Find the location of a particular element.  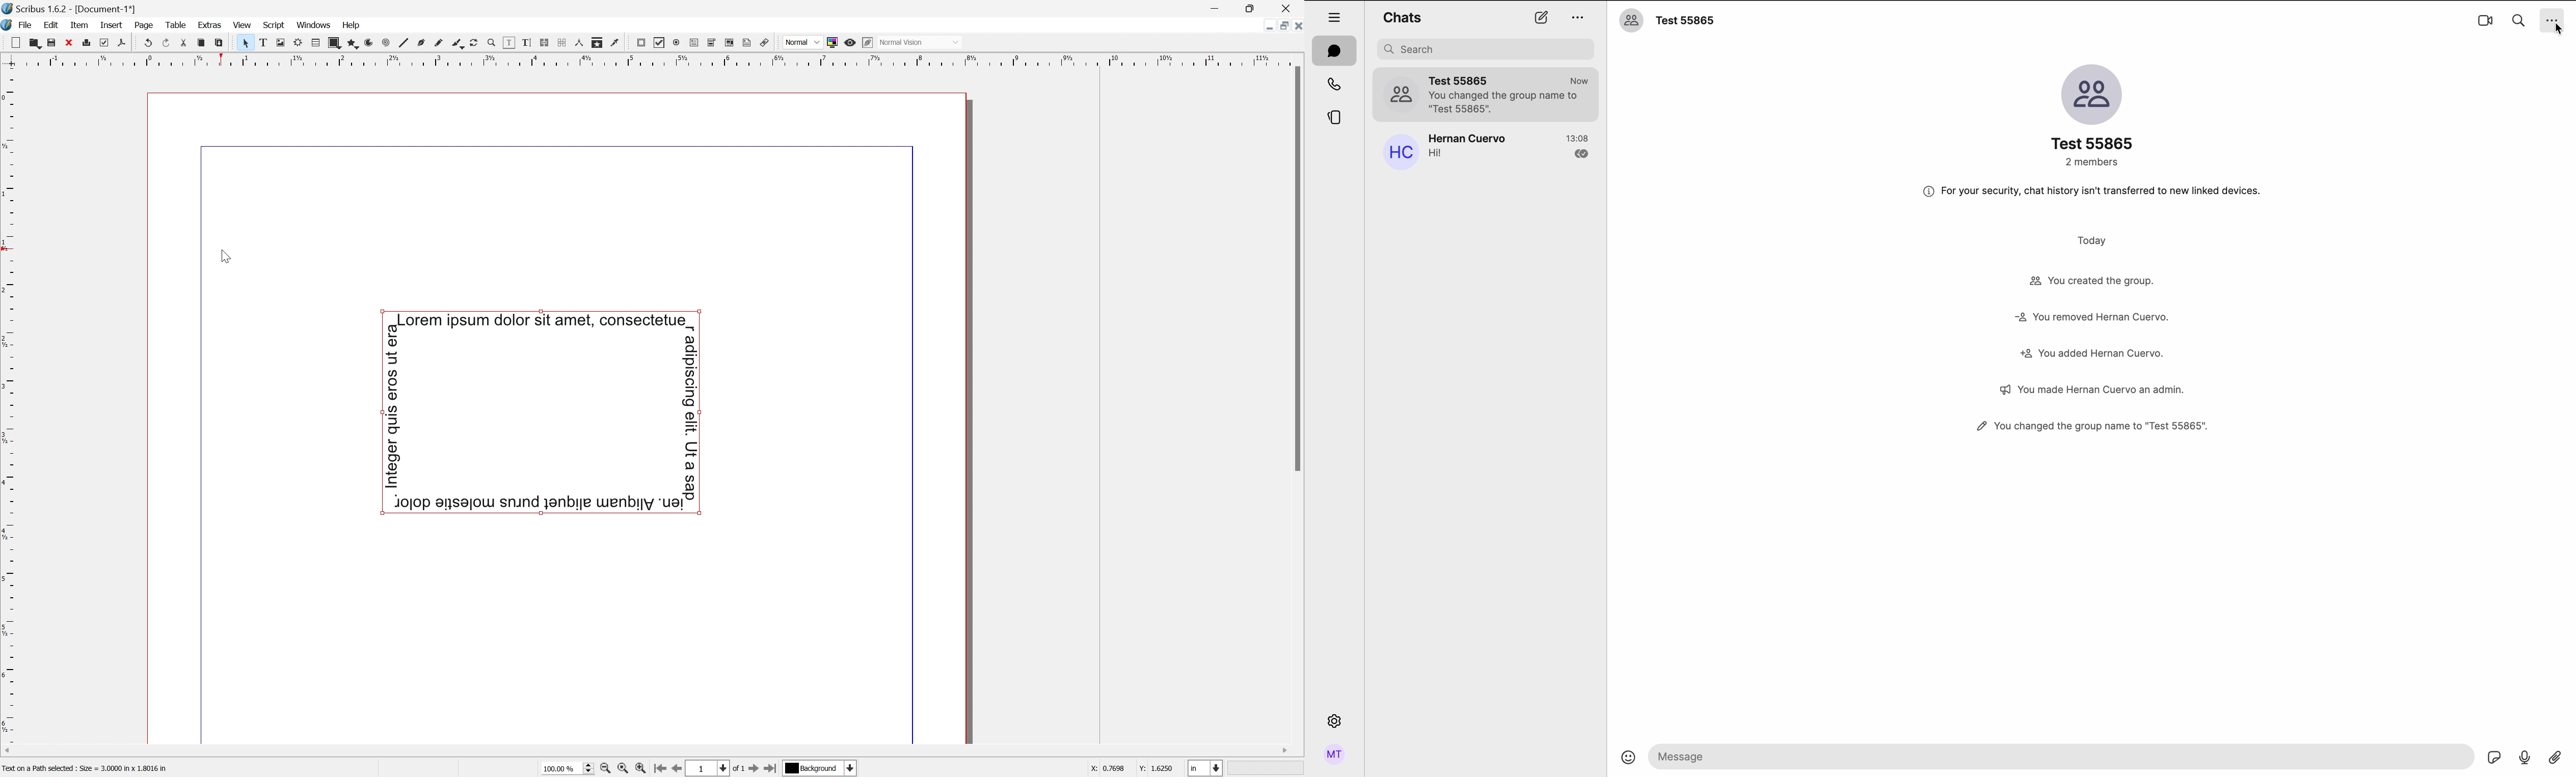

Hernan Cuervo's chat is located at coordinates (1511, 150).